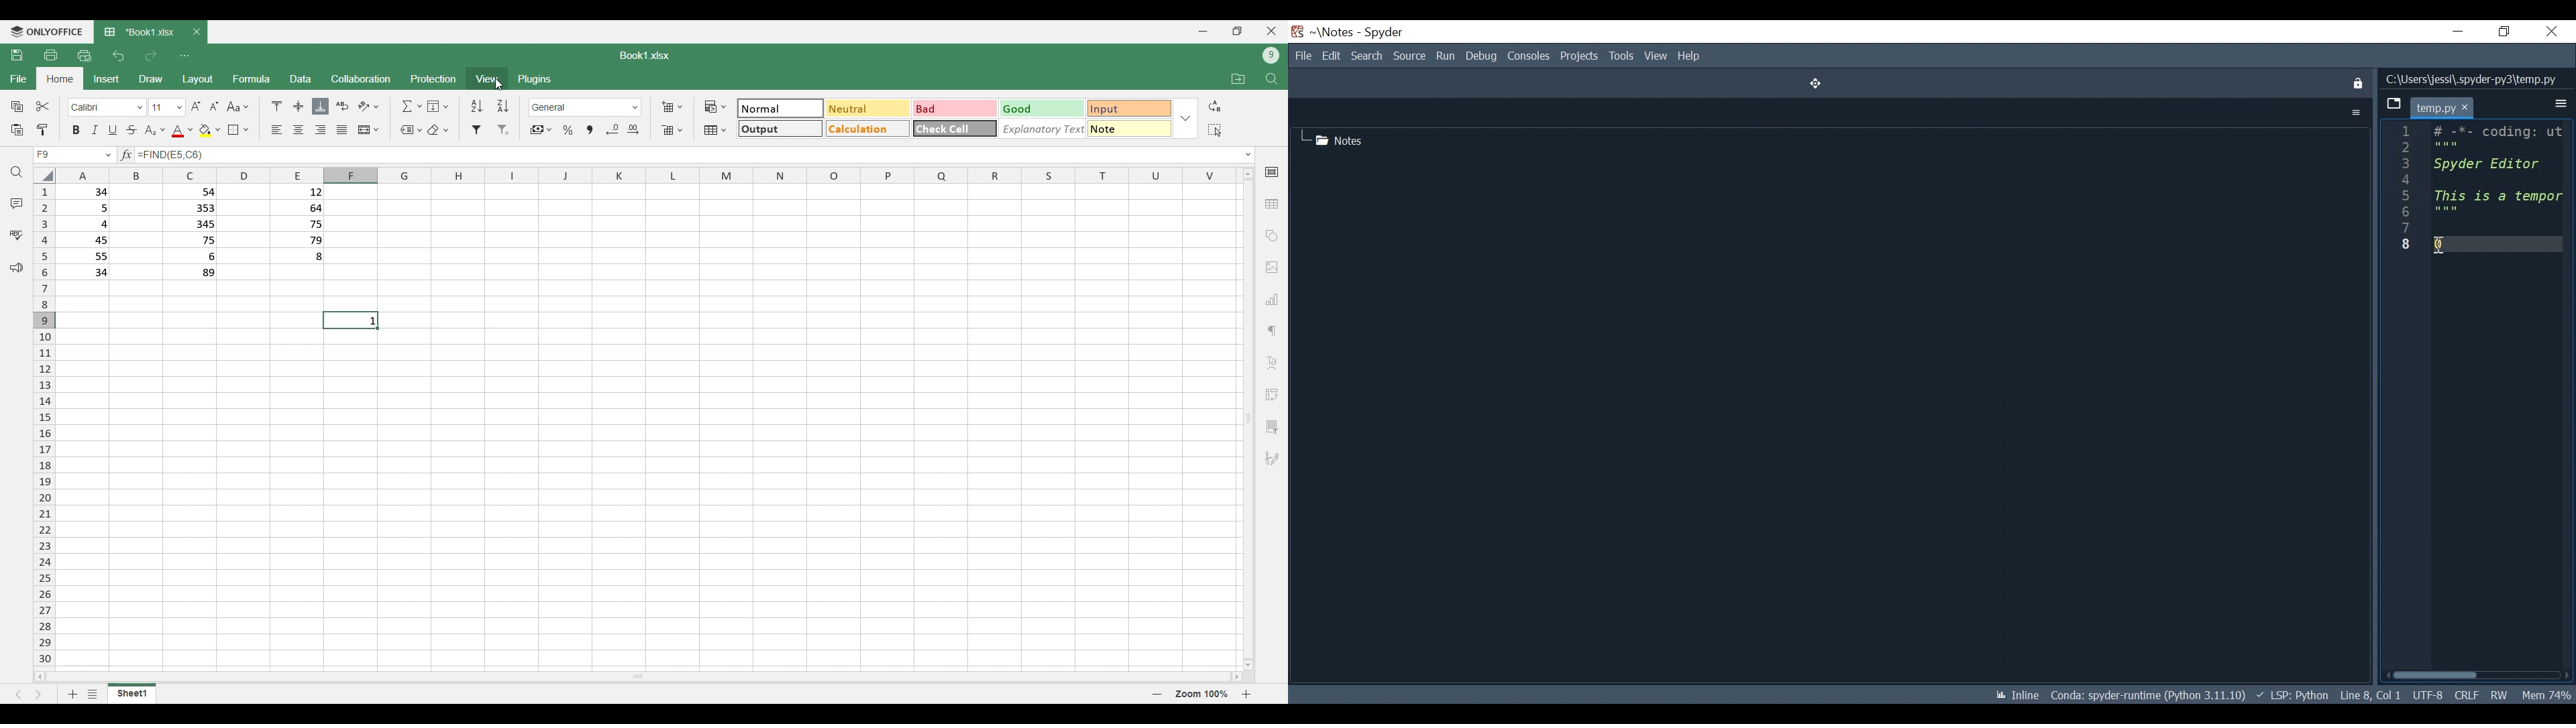 The height and width of the screenshot is (728, 2576). Describe the element at coordinates (119, 56) in the screenshot. I see `Undo` at that location.